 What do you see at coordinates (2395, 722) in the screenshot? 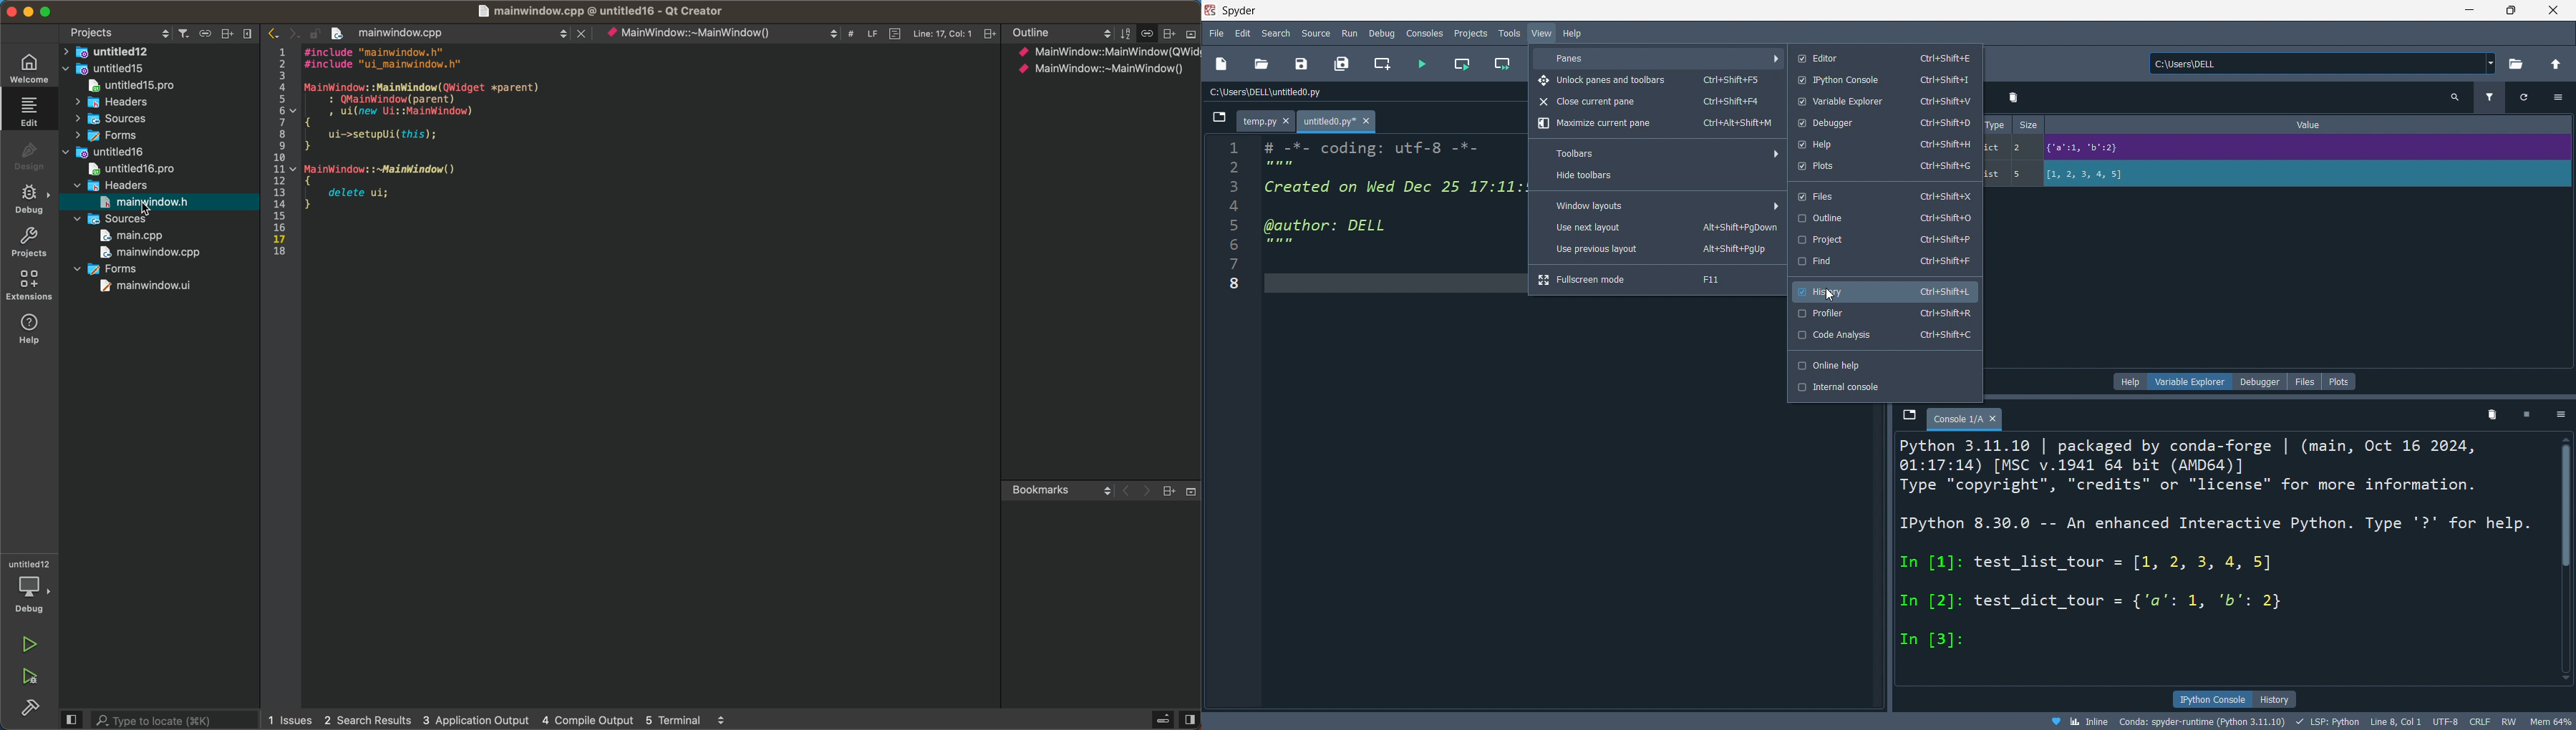
I see `cursor position` at bounding box center [2395, 722].